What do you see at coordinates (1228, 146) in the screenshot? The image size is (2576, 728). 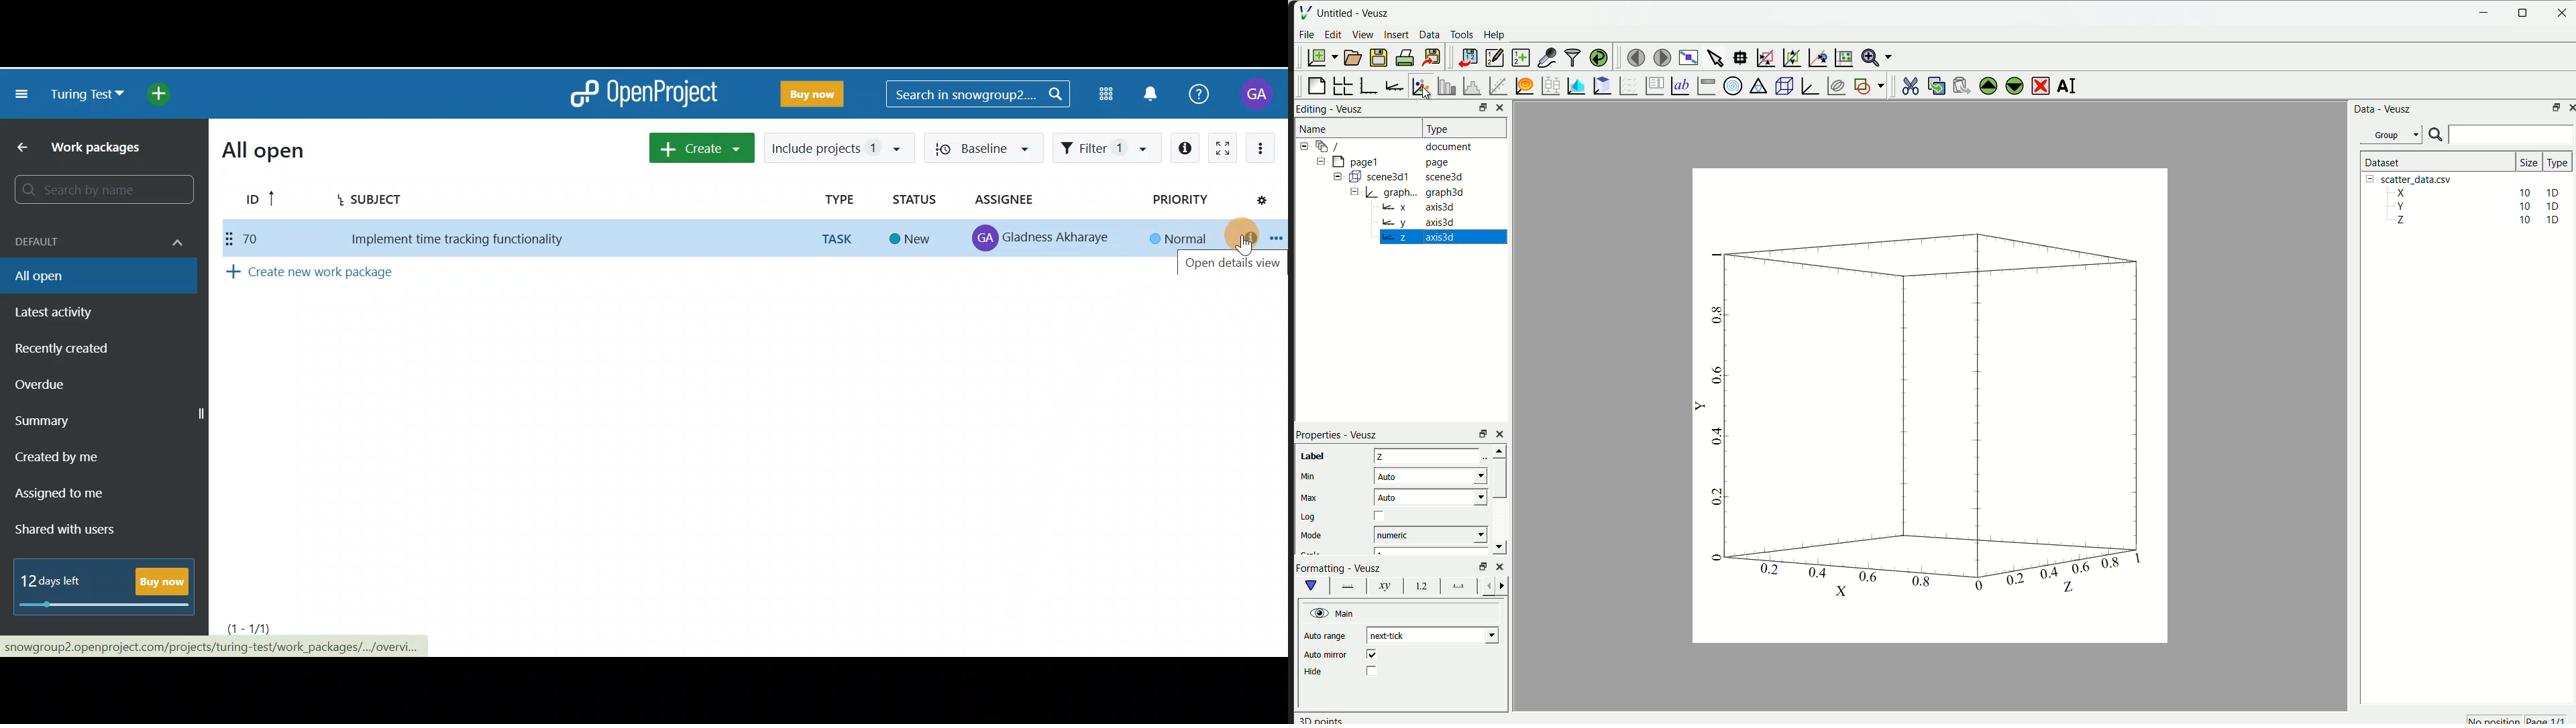 I see `Activate zen mode` at bounding box center [1228, 146].